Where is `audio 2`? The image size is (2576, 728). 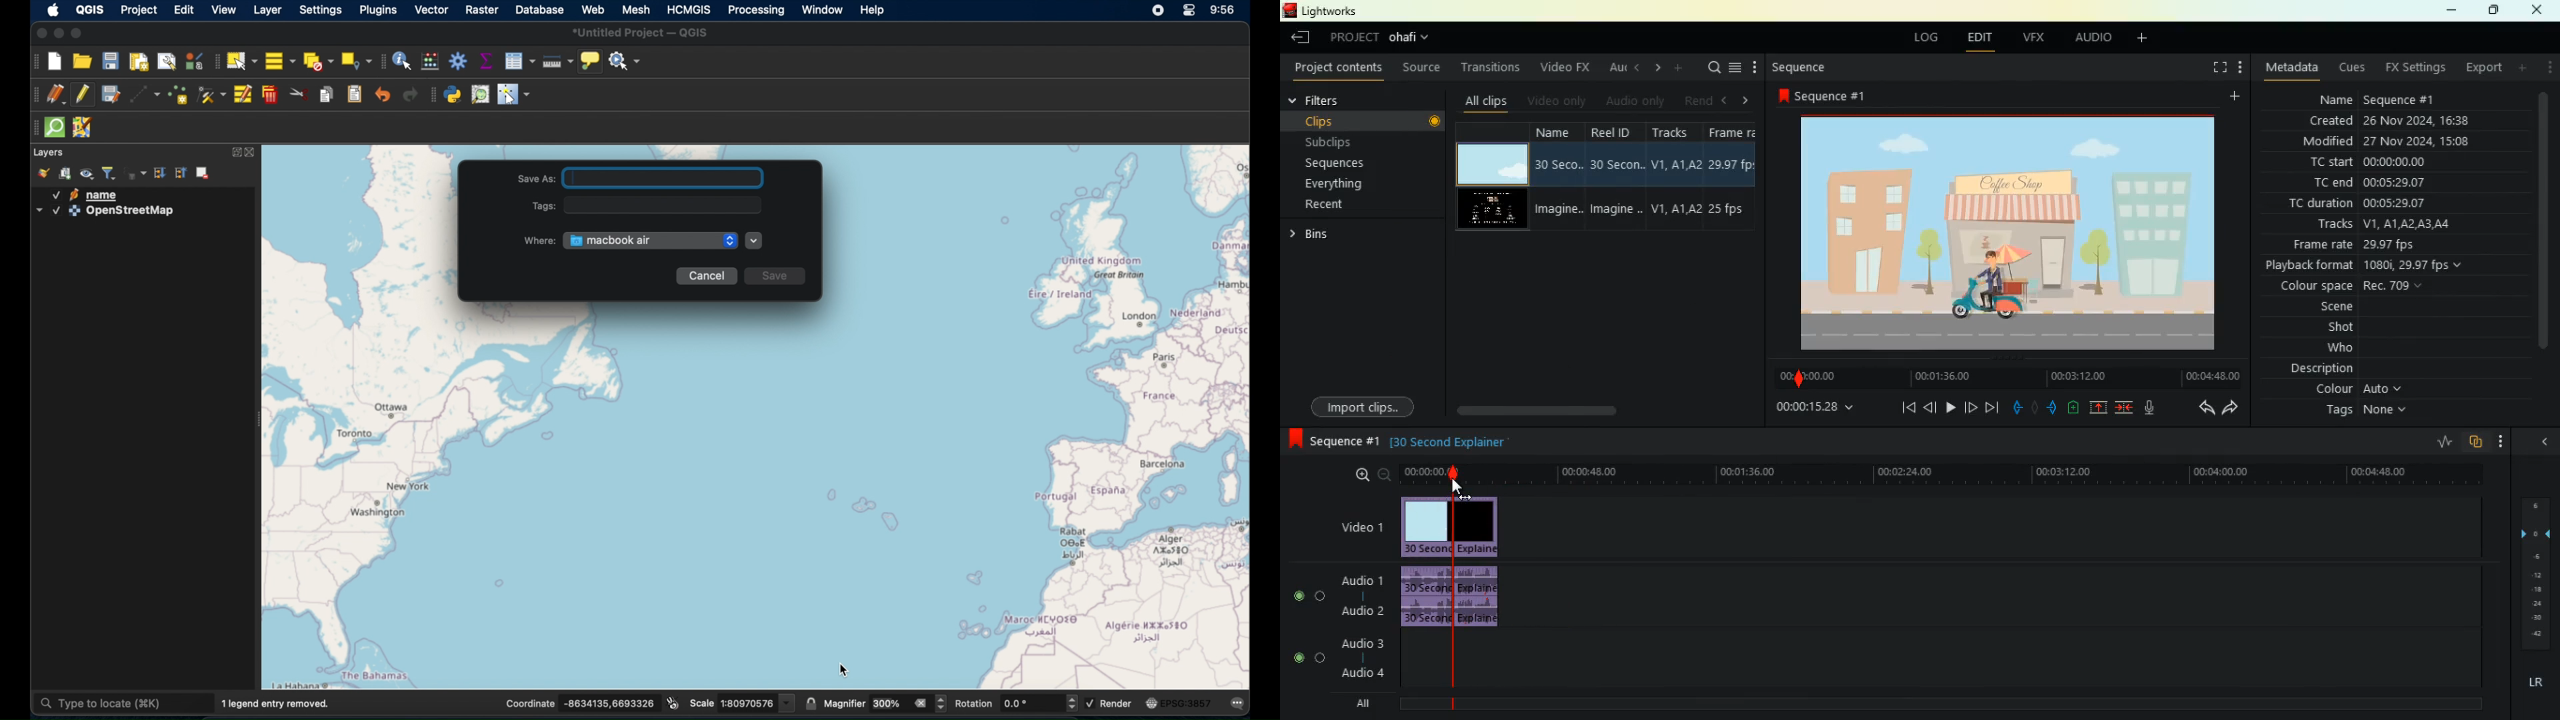
audio 2 is located at coordinates (1356, 611).